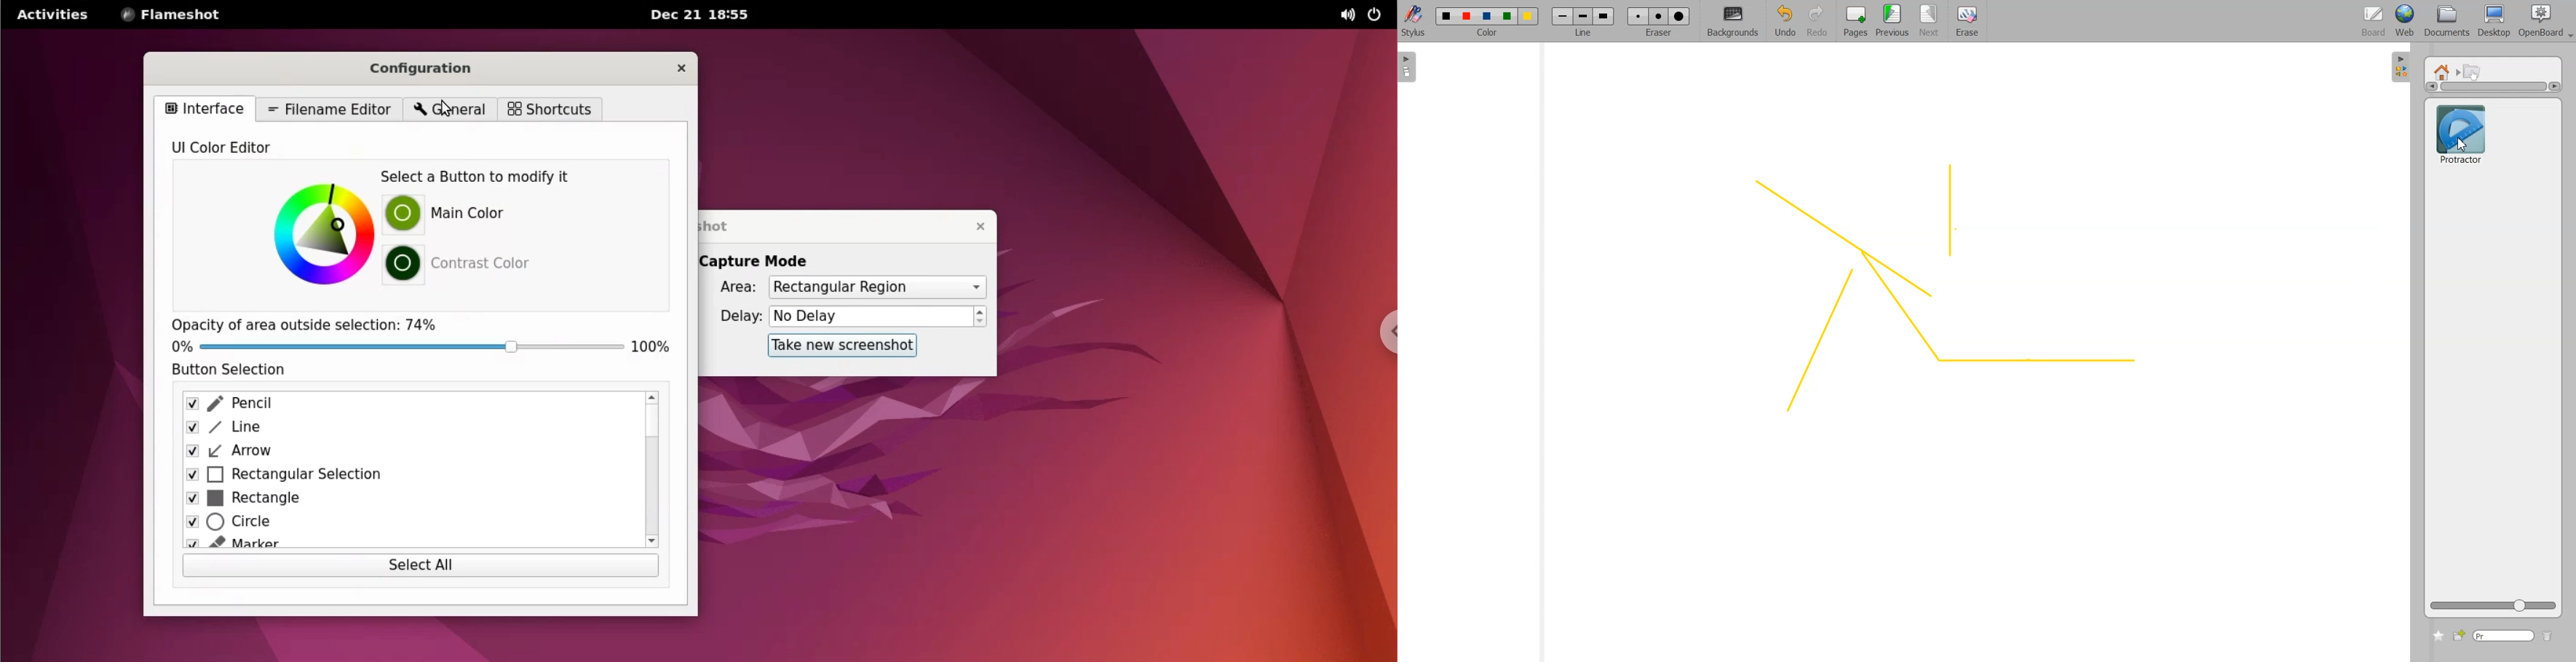  What do you see at coordinates (1375, 15) in the screenshot?
I see `power options` at bounding box center [1375, 15].